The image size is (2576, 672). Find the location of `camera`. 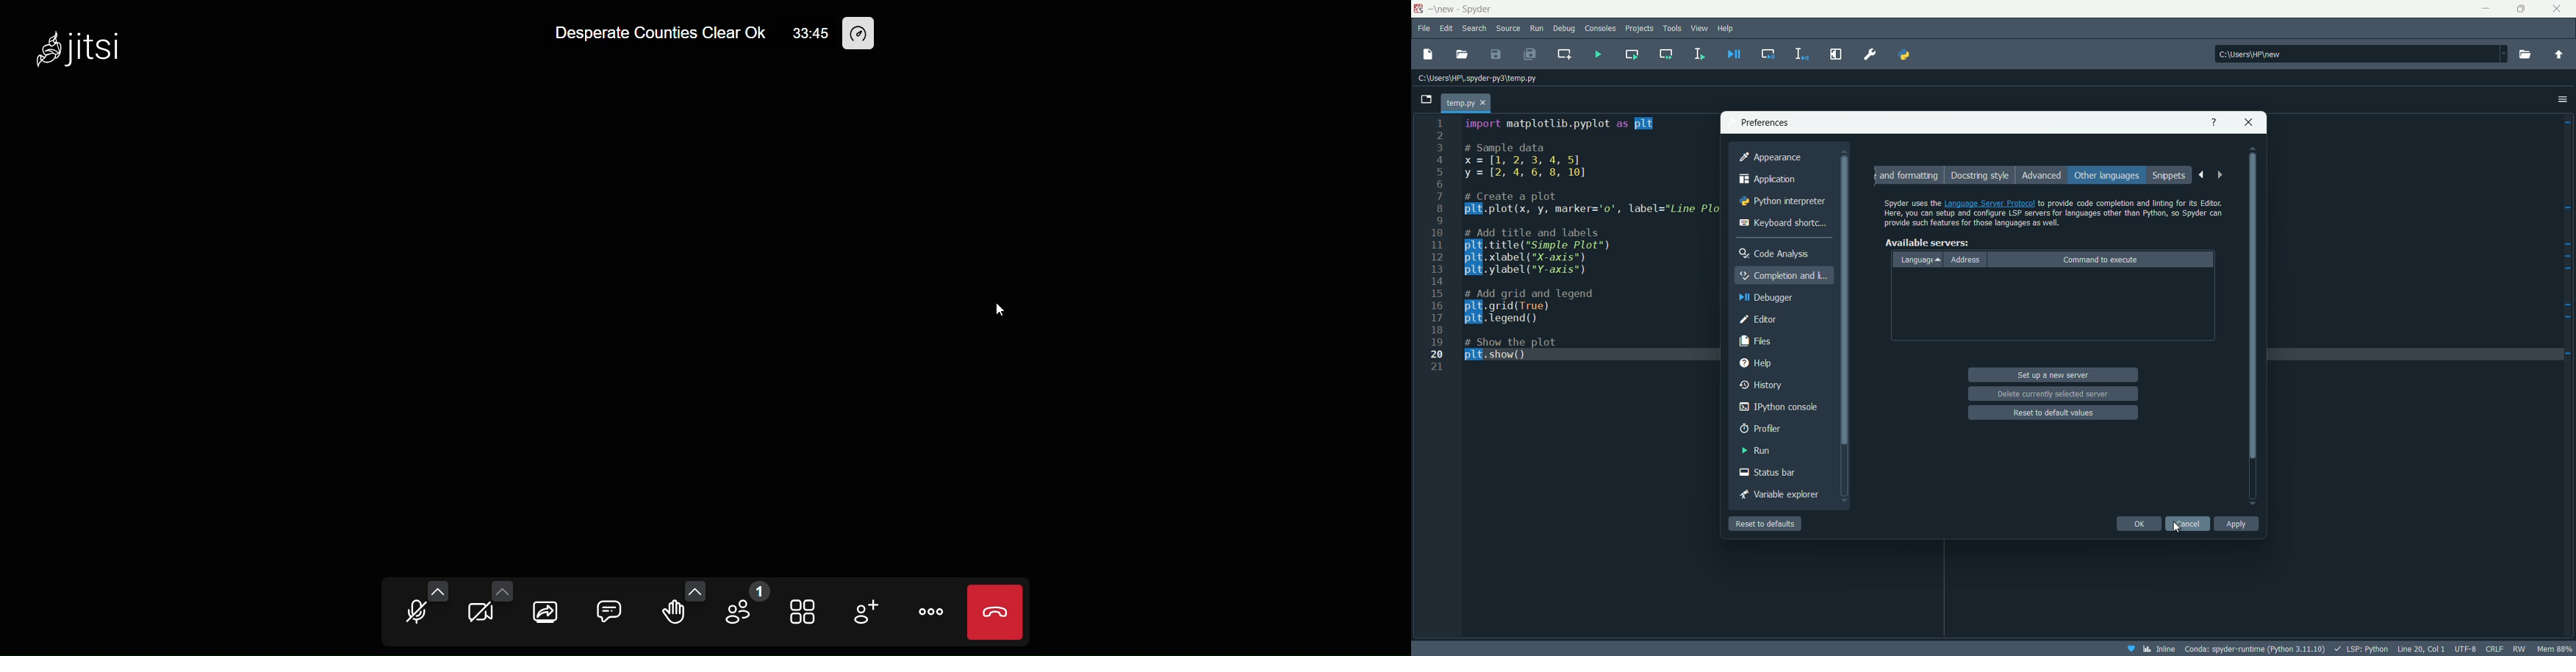

camera is located at coordinates (481, 615).